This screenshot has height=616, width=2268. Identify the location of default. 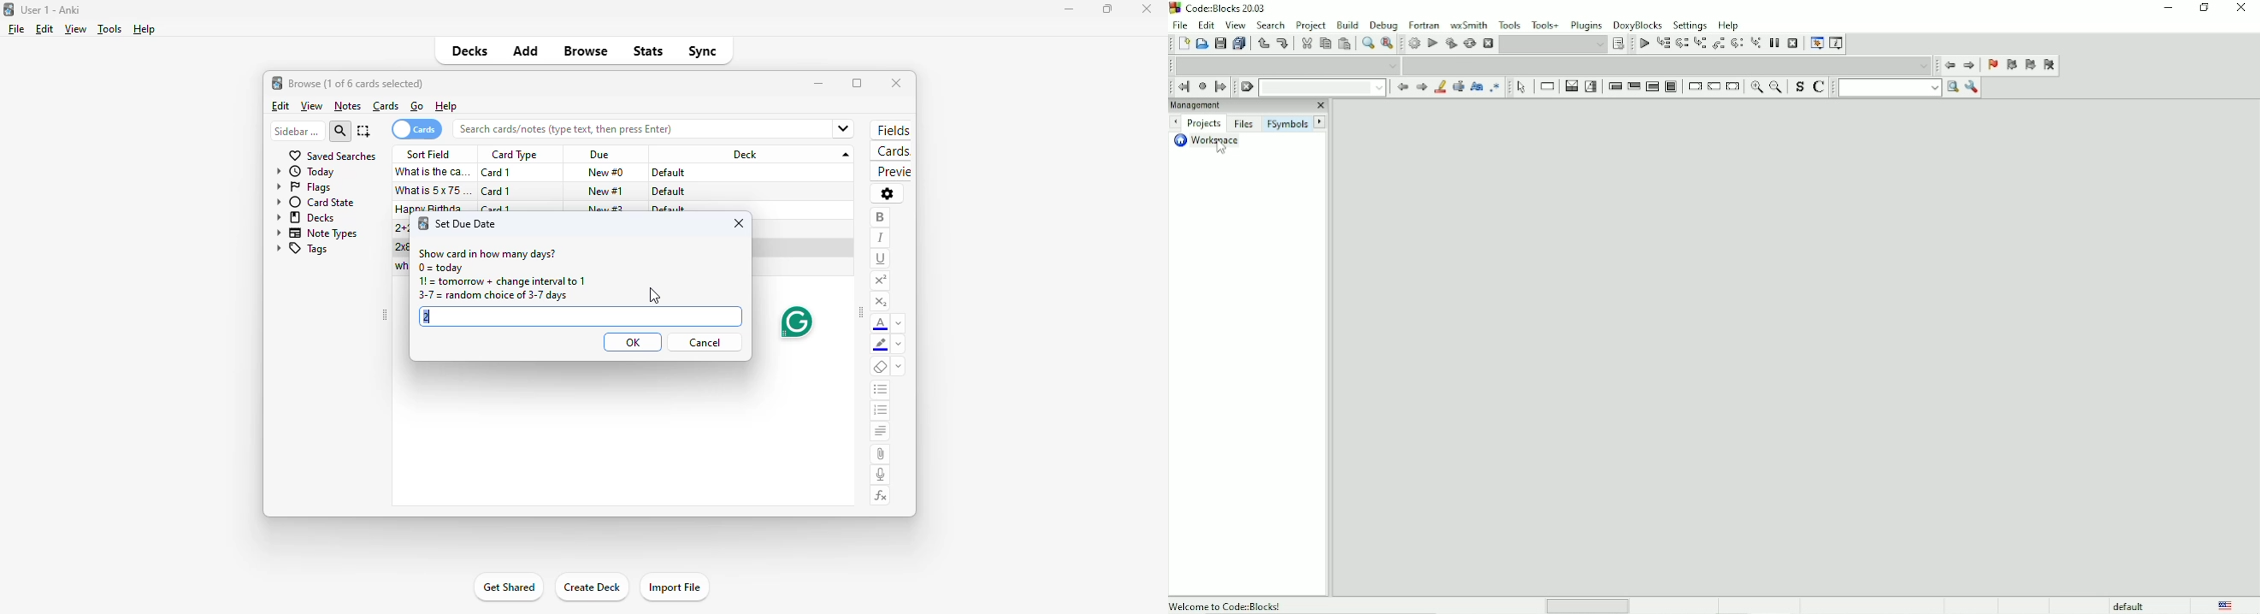
(670, 173).